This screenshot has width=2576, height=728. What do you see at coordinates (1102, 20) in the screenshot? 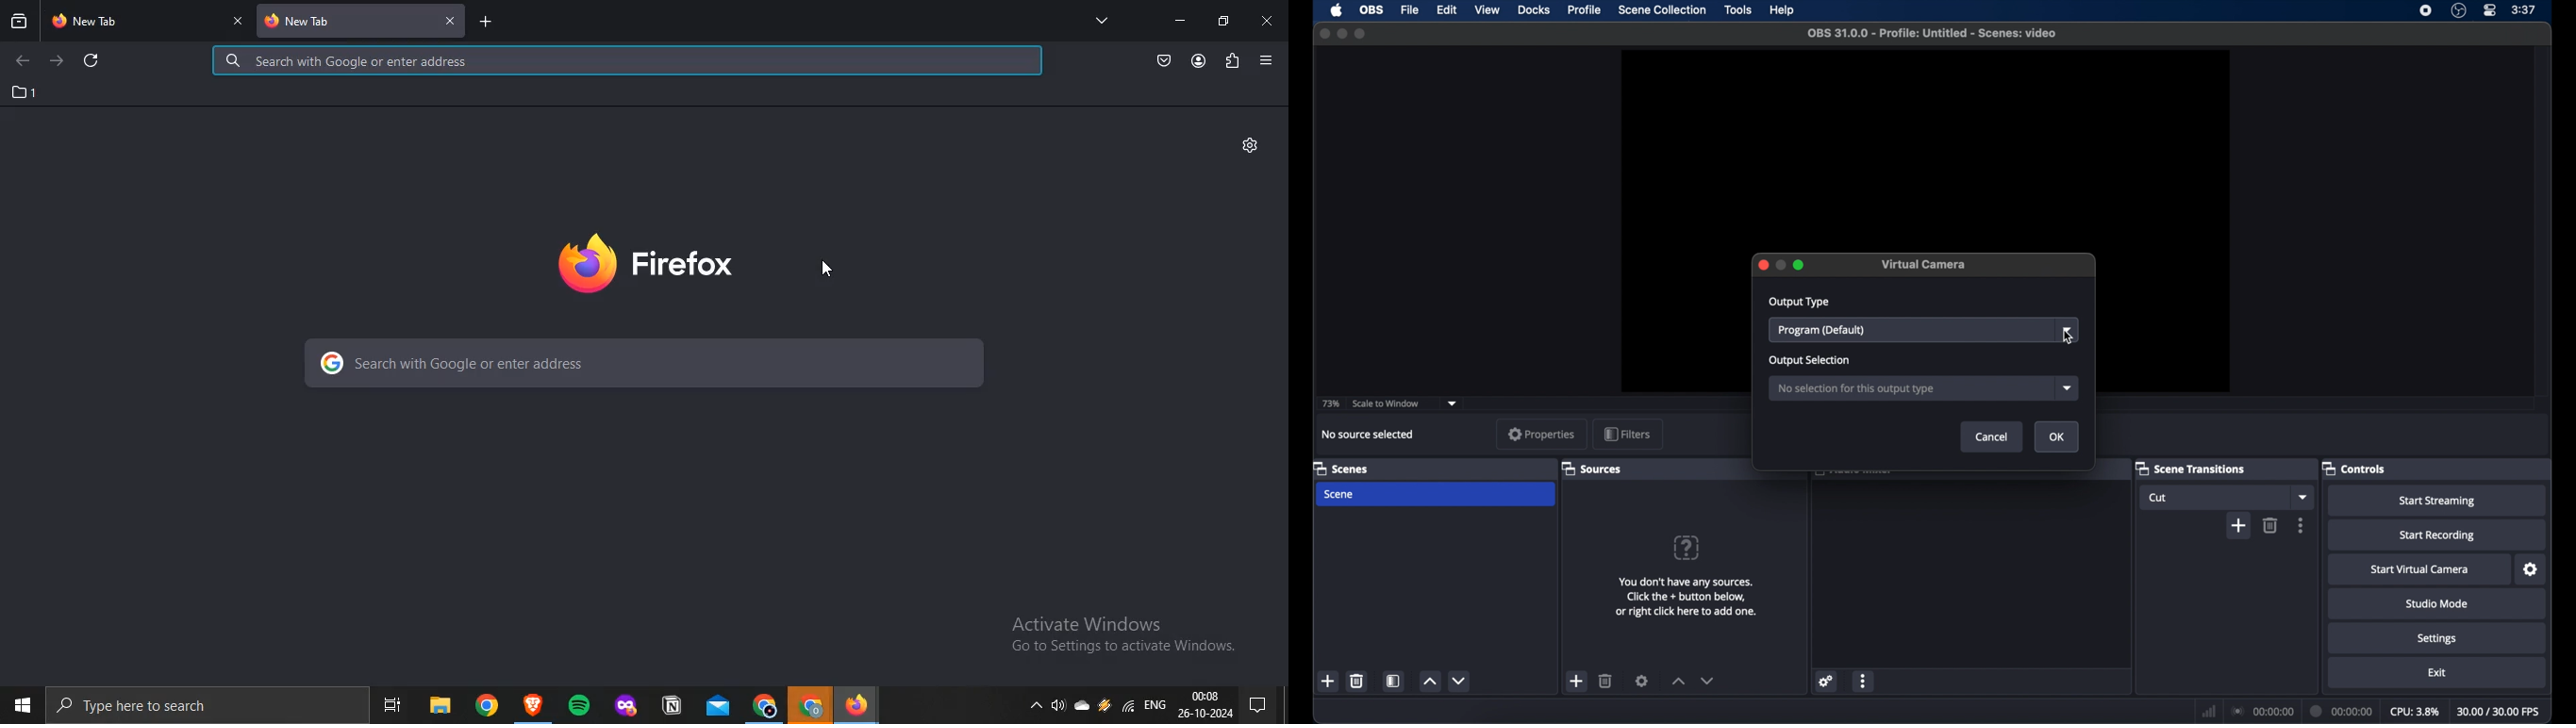
I see `all tabs` at bounding box center [1102, 20].